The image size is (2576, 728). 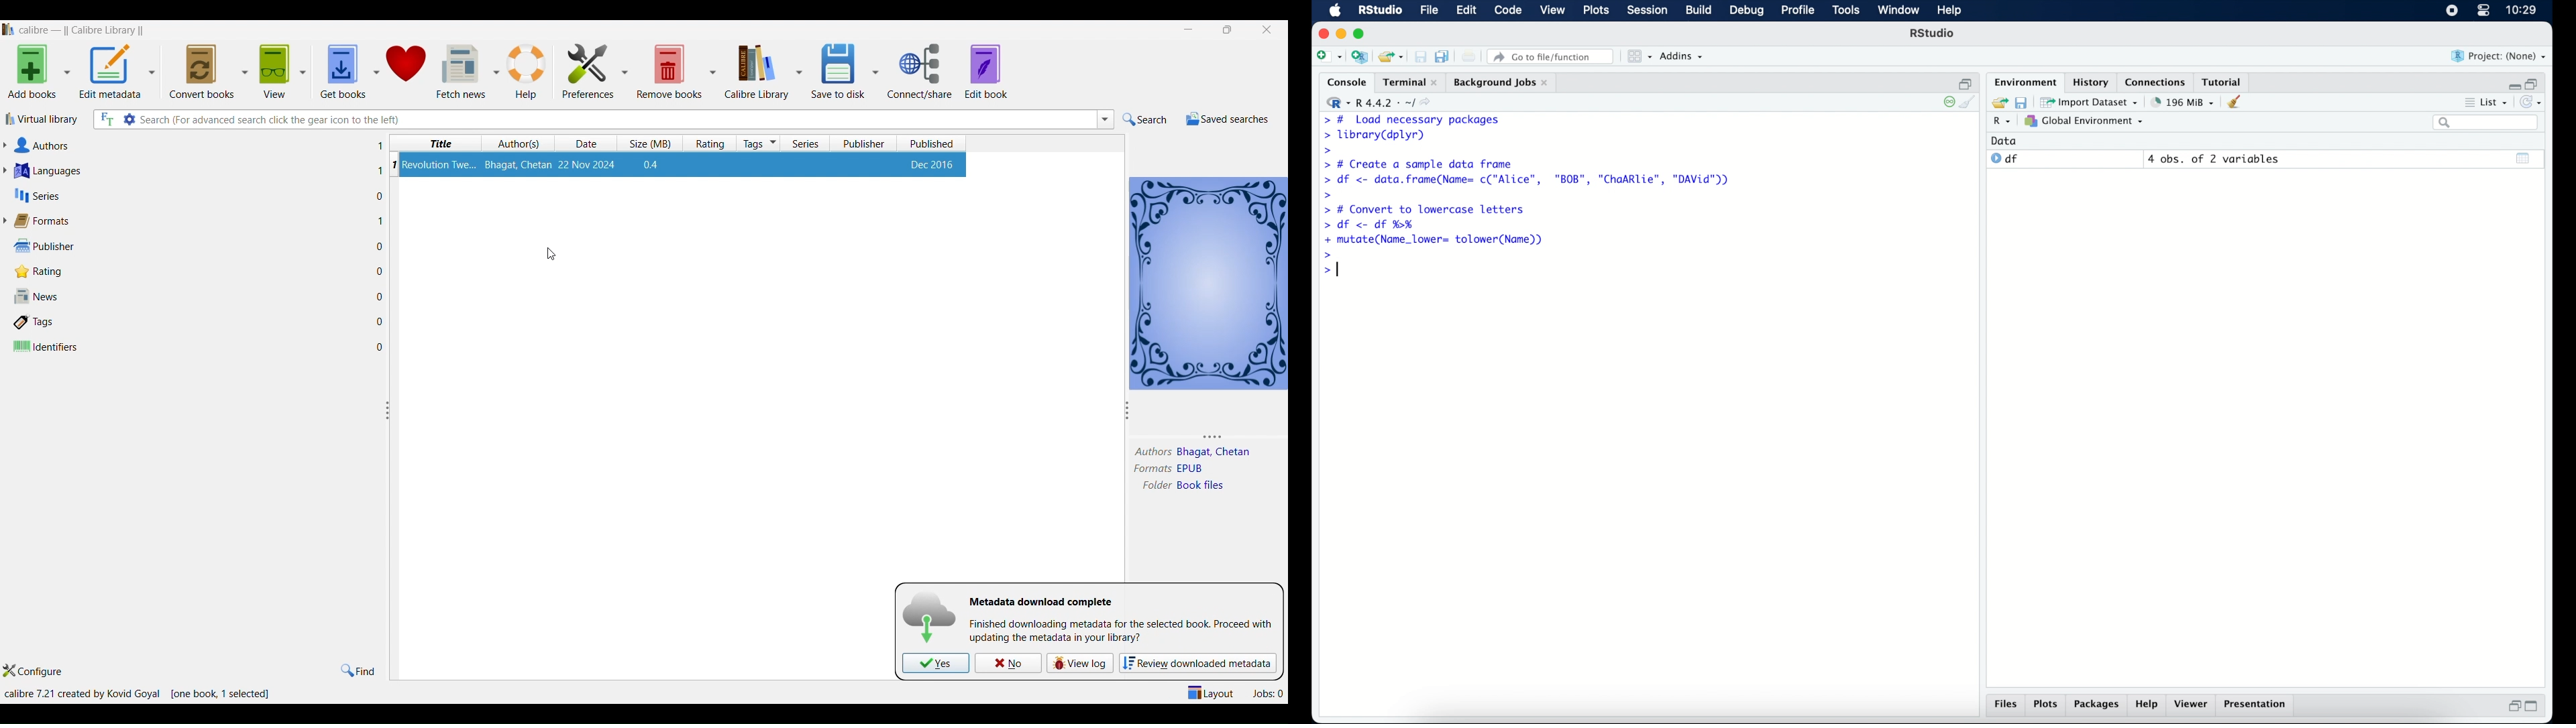 I want to click on authors name, so click(x=1214, y=451).